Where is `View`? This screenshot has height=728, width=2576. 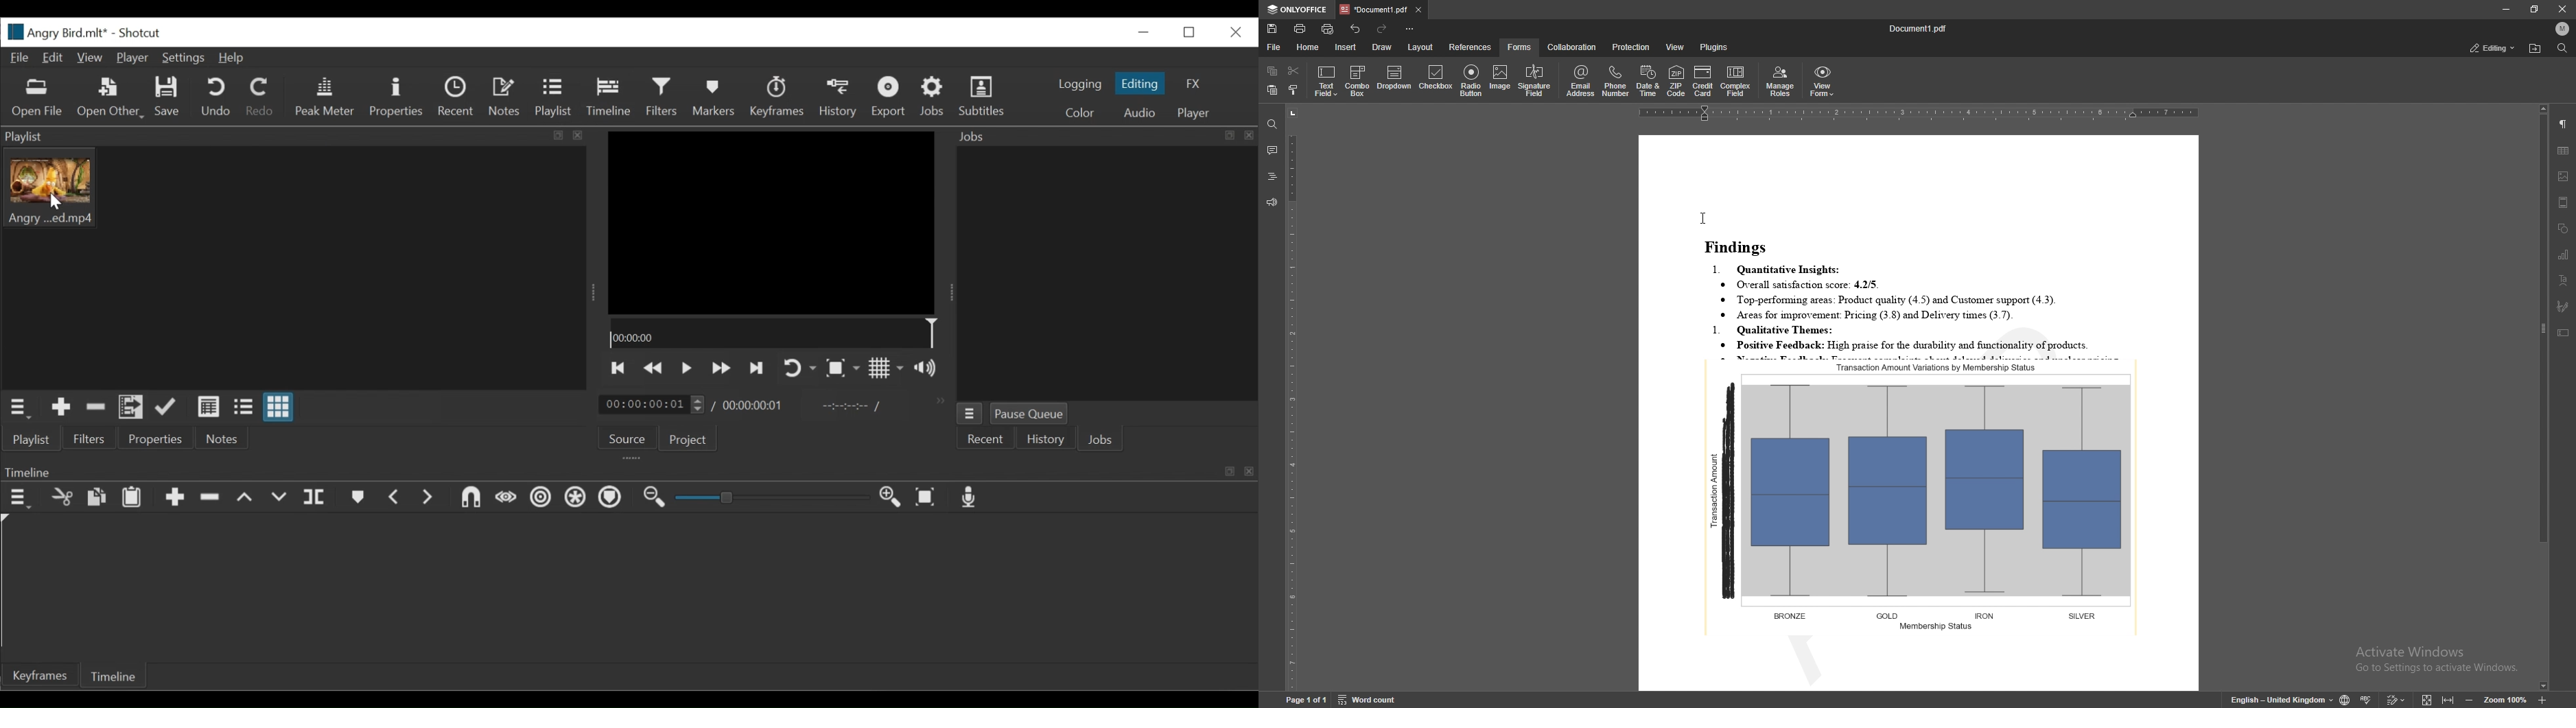 View is located at coordinates (89, 56).